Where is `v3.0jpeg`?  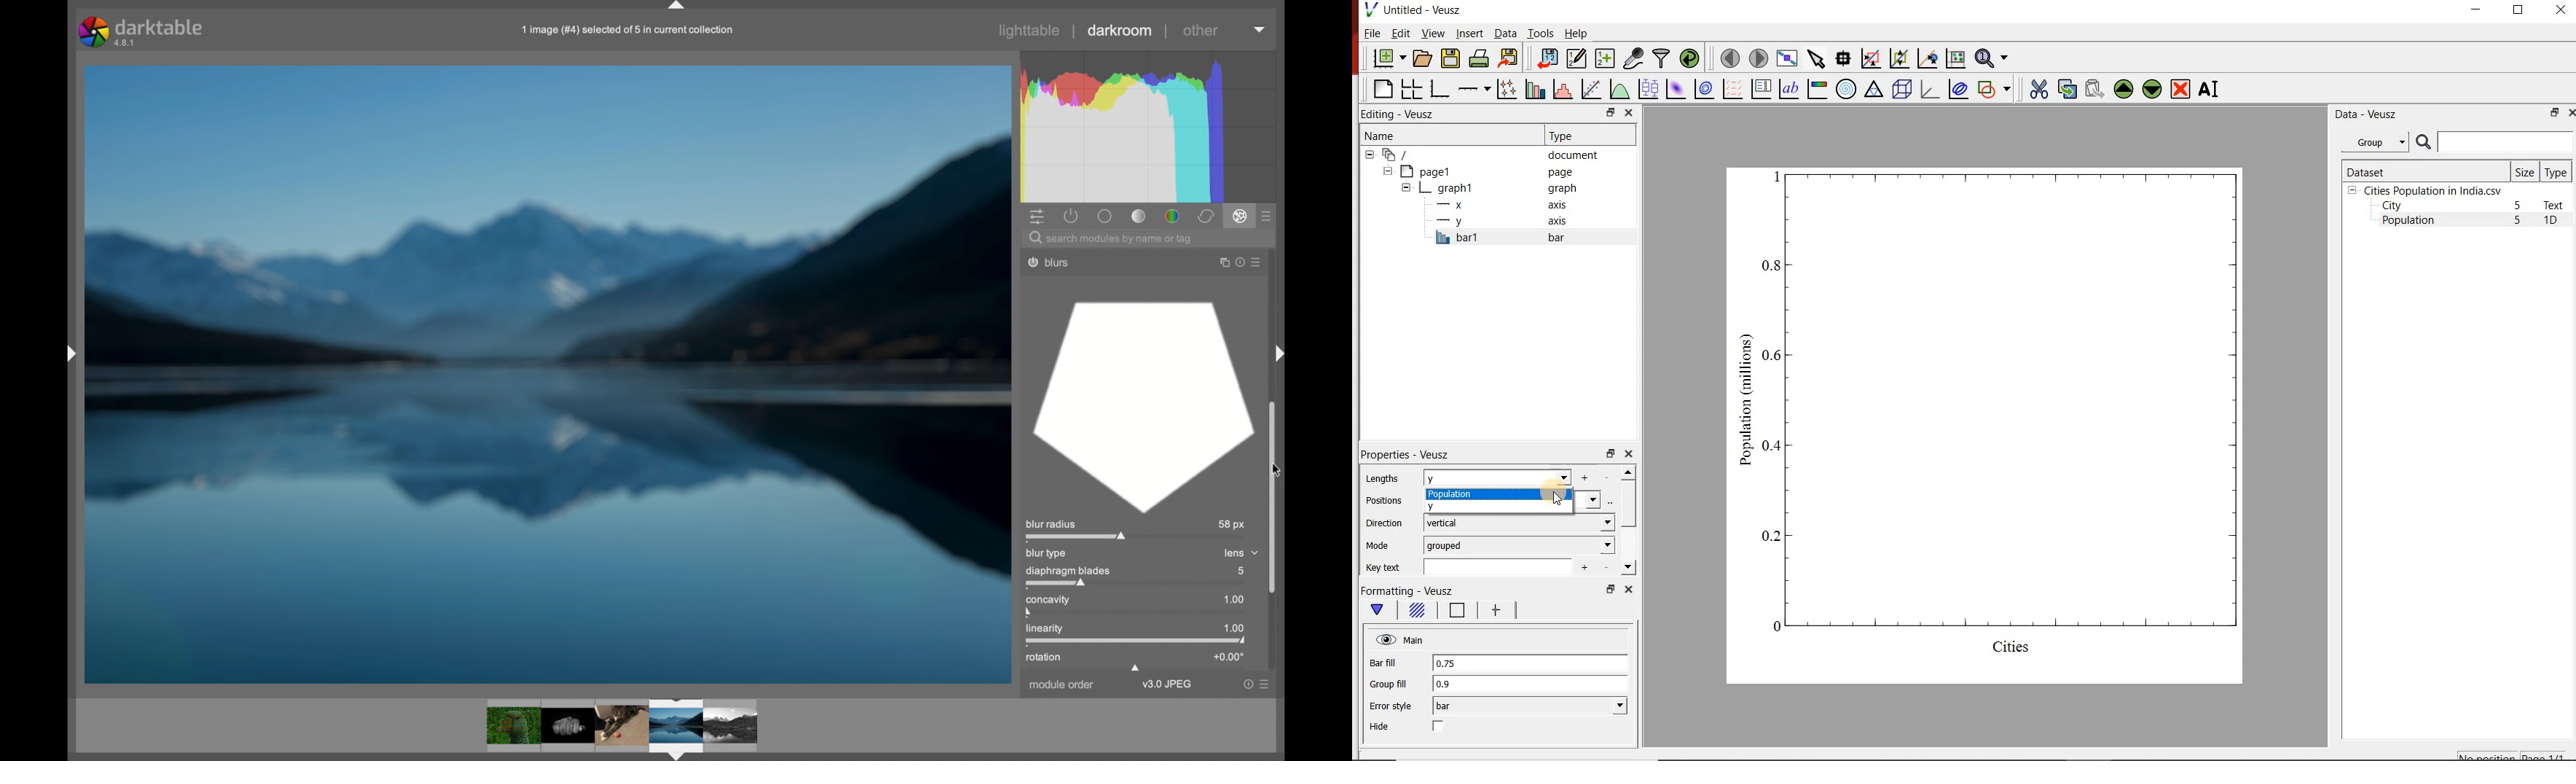
v3.0jpeg is located at coordinates (1166, 684).